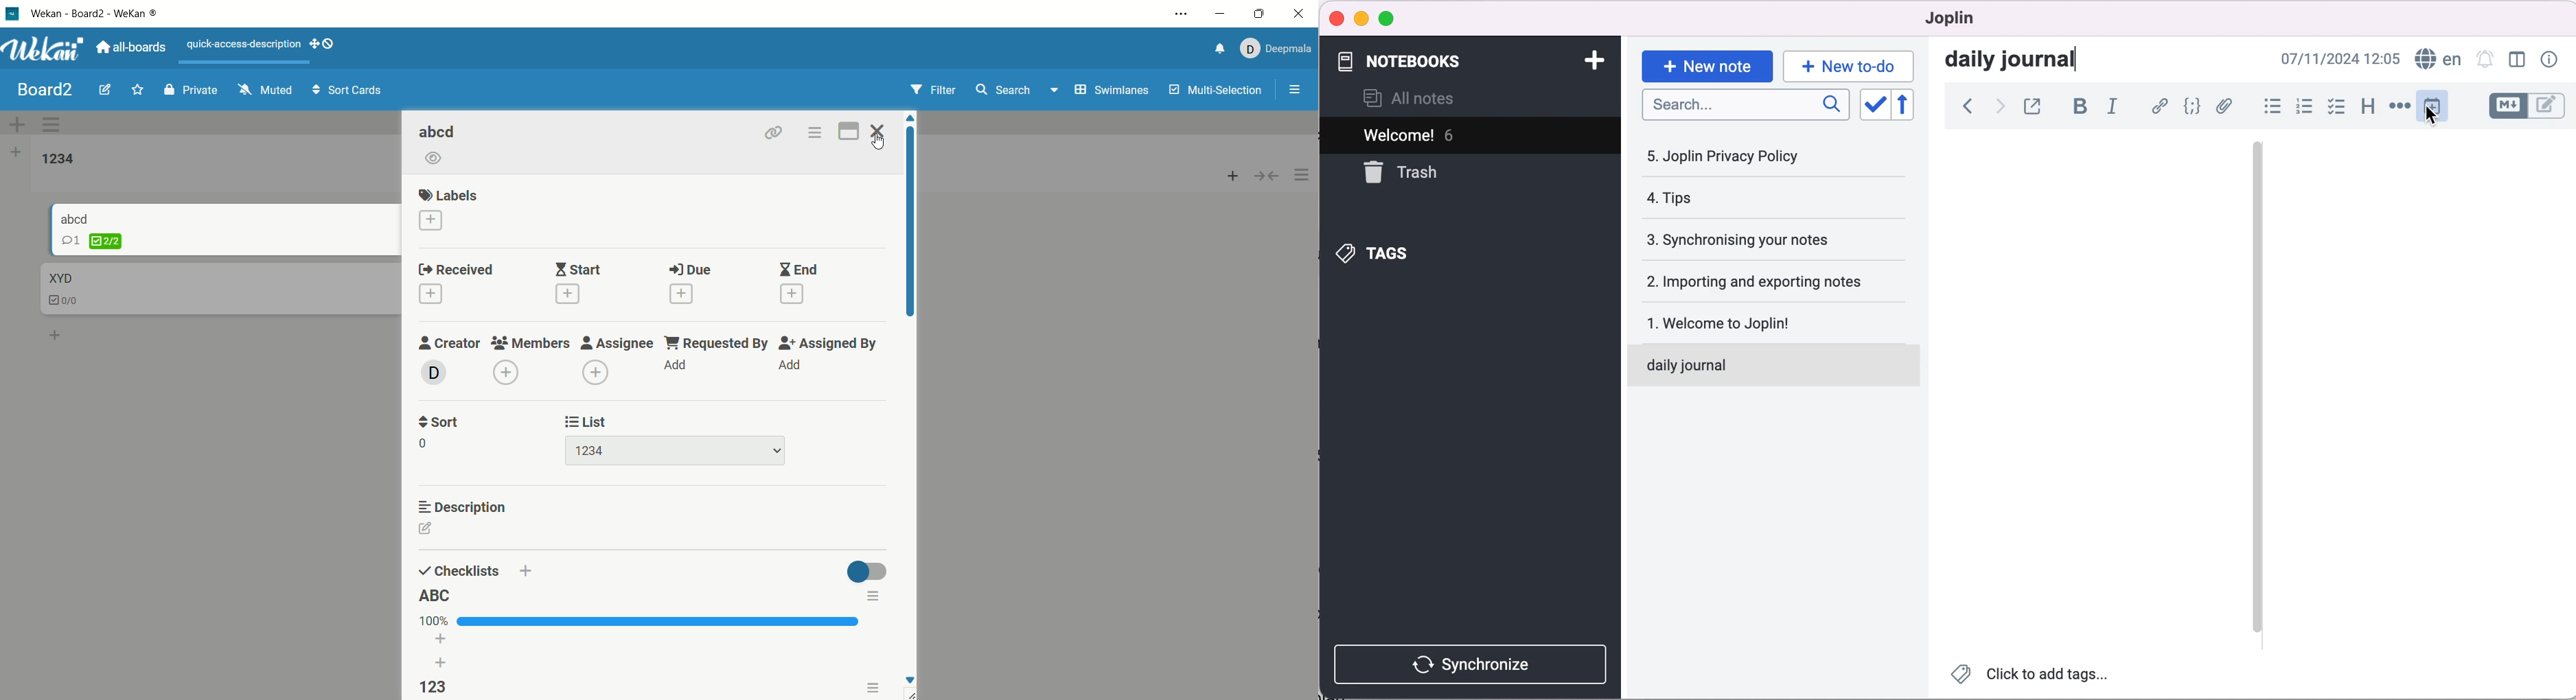 The height and width of the screenshot is (700, 2576). What do you see at coordinates (448, 356) in the screenshot?
I see `creator` at bounding box center [448, 356].